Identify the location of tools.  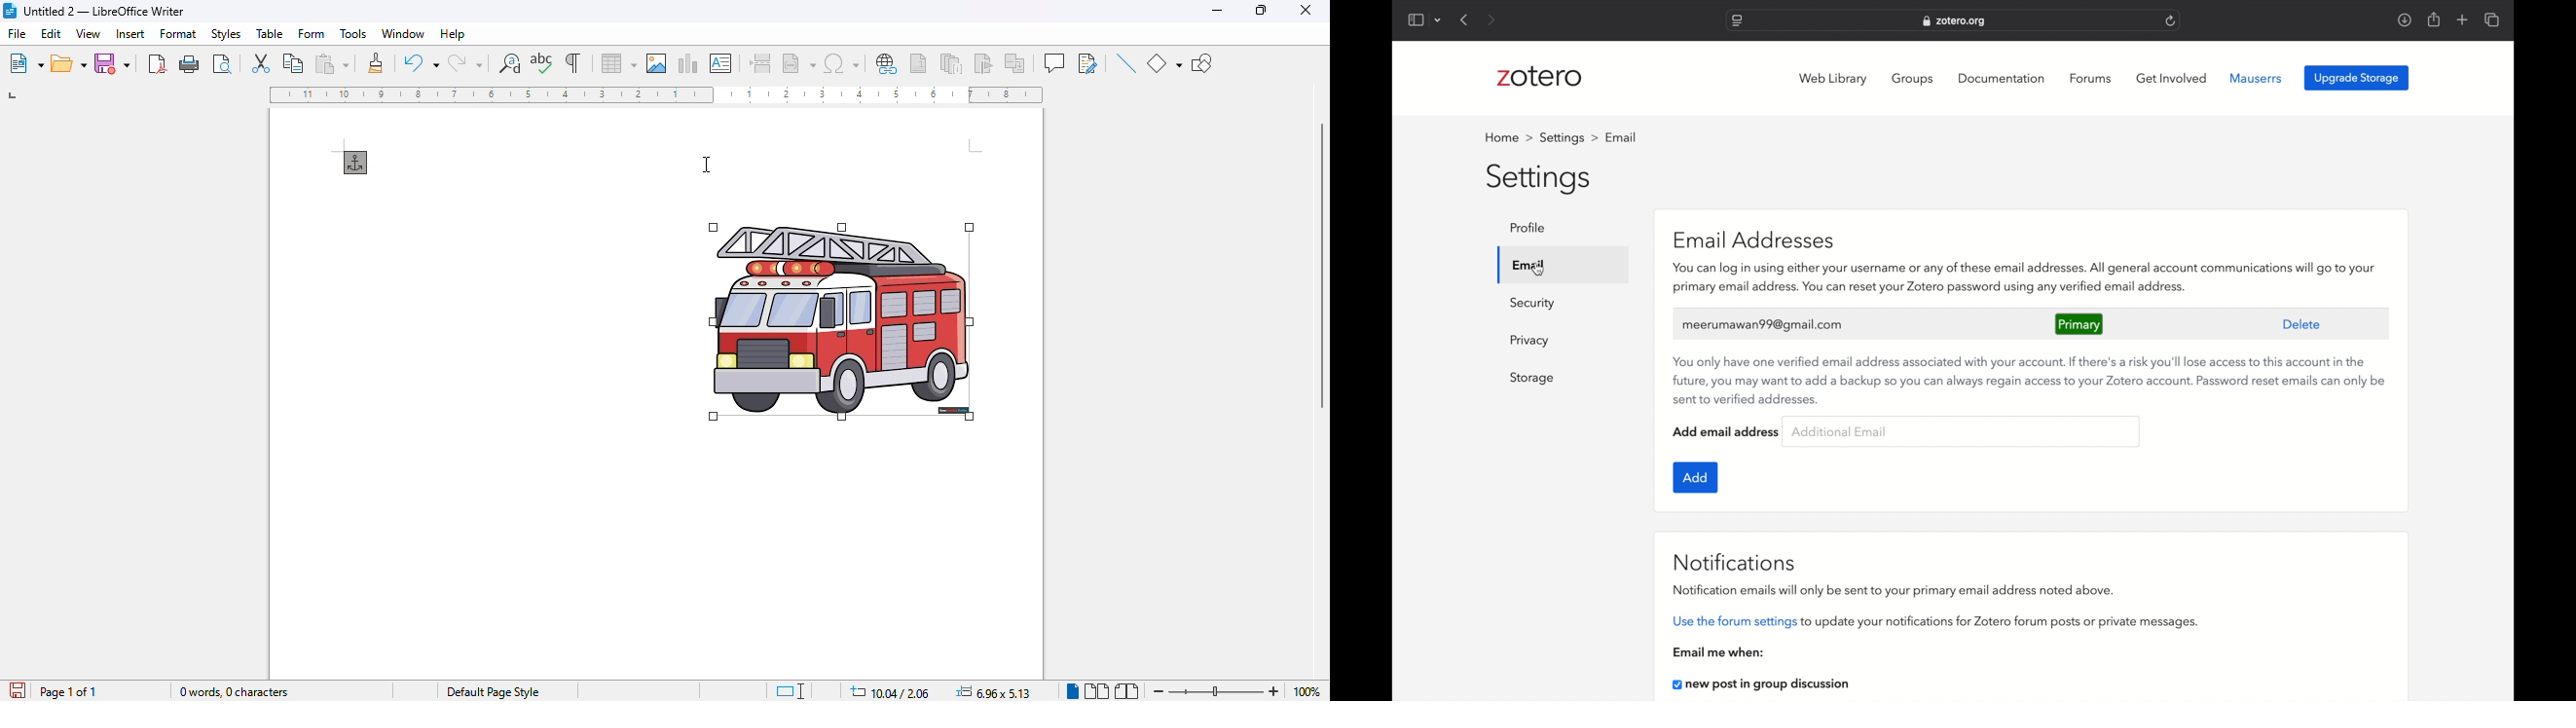
(353, 34).